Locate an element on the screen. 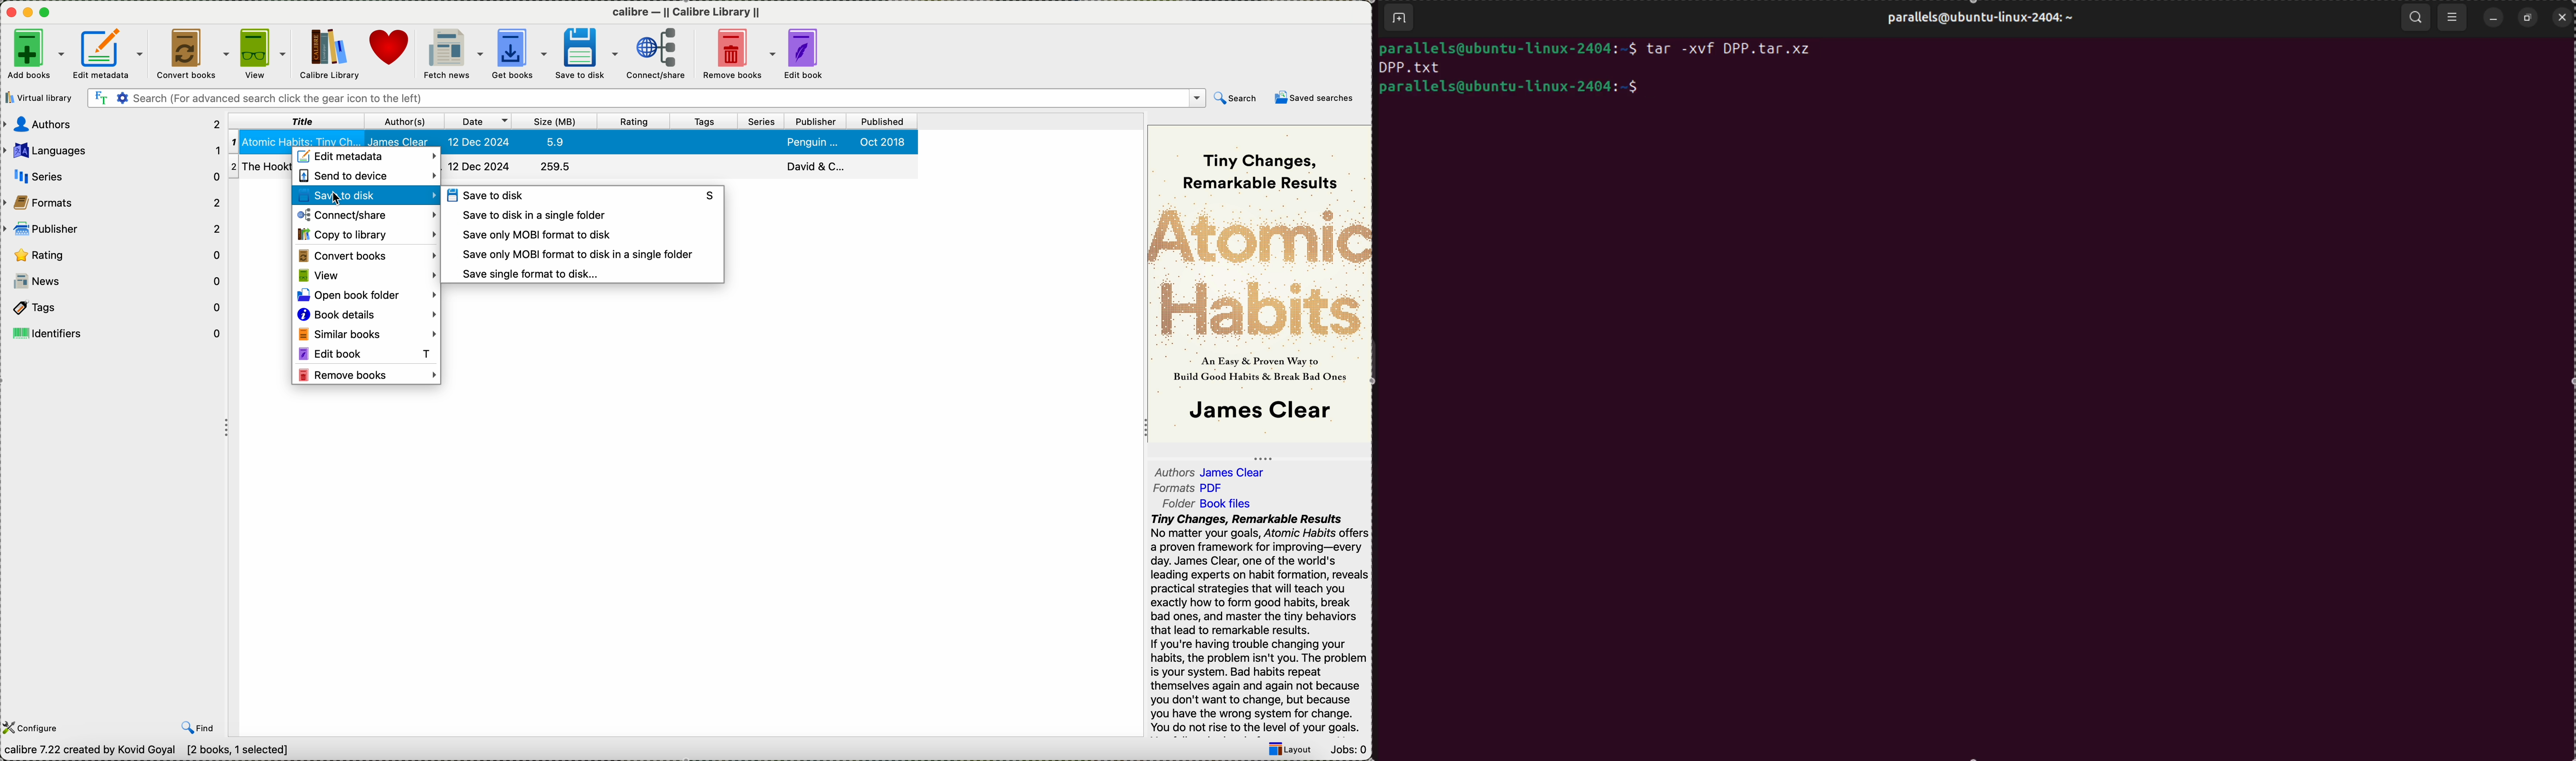 The width and height of the screenshot is (2576, 784). book selected is located at coordinates (579, 140).